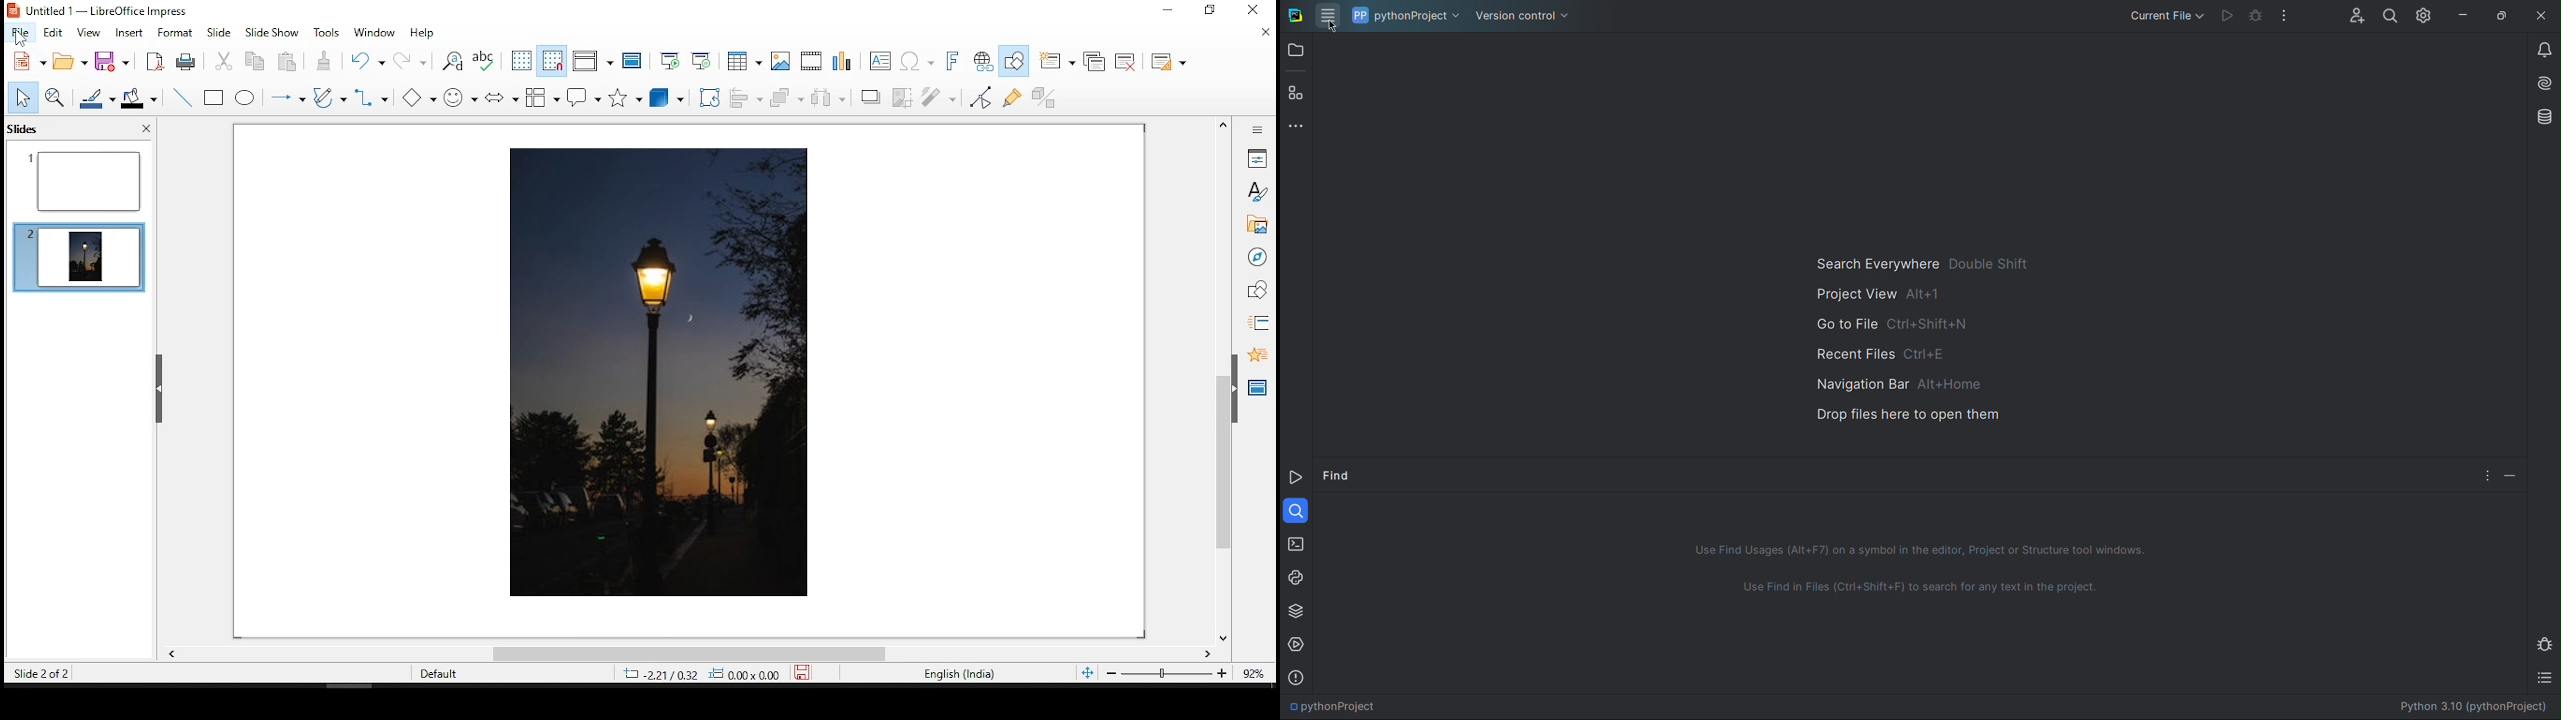 The image size is (2576, 728). Describe the element at coordinates (520, 60) in the screenshot. I see `show grid` at that location.